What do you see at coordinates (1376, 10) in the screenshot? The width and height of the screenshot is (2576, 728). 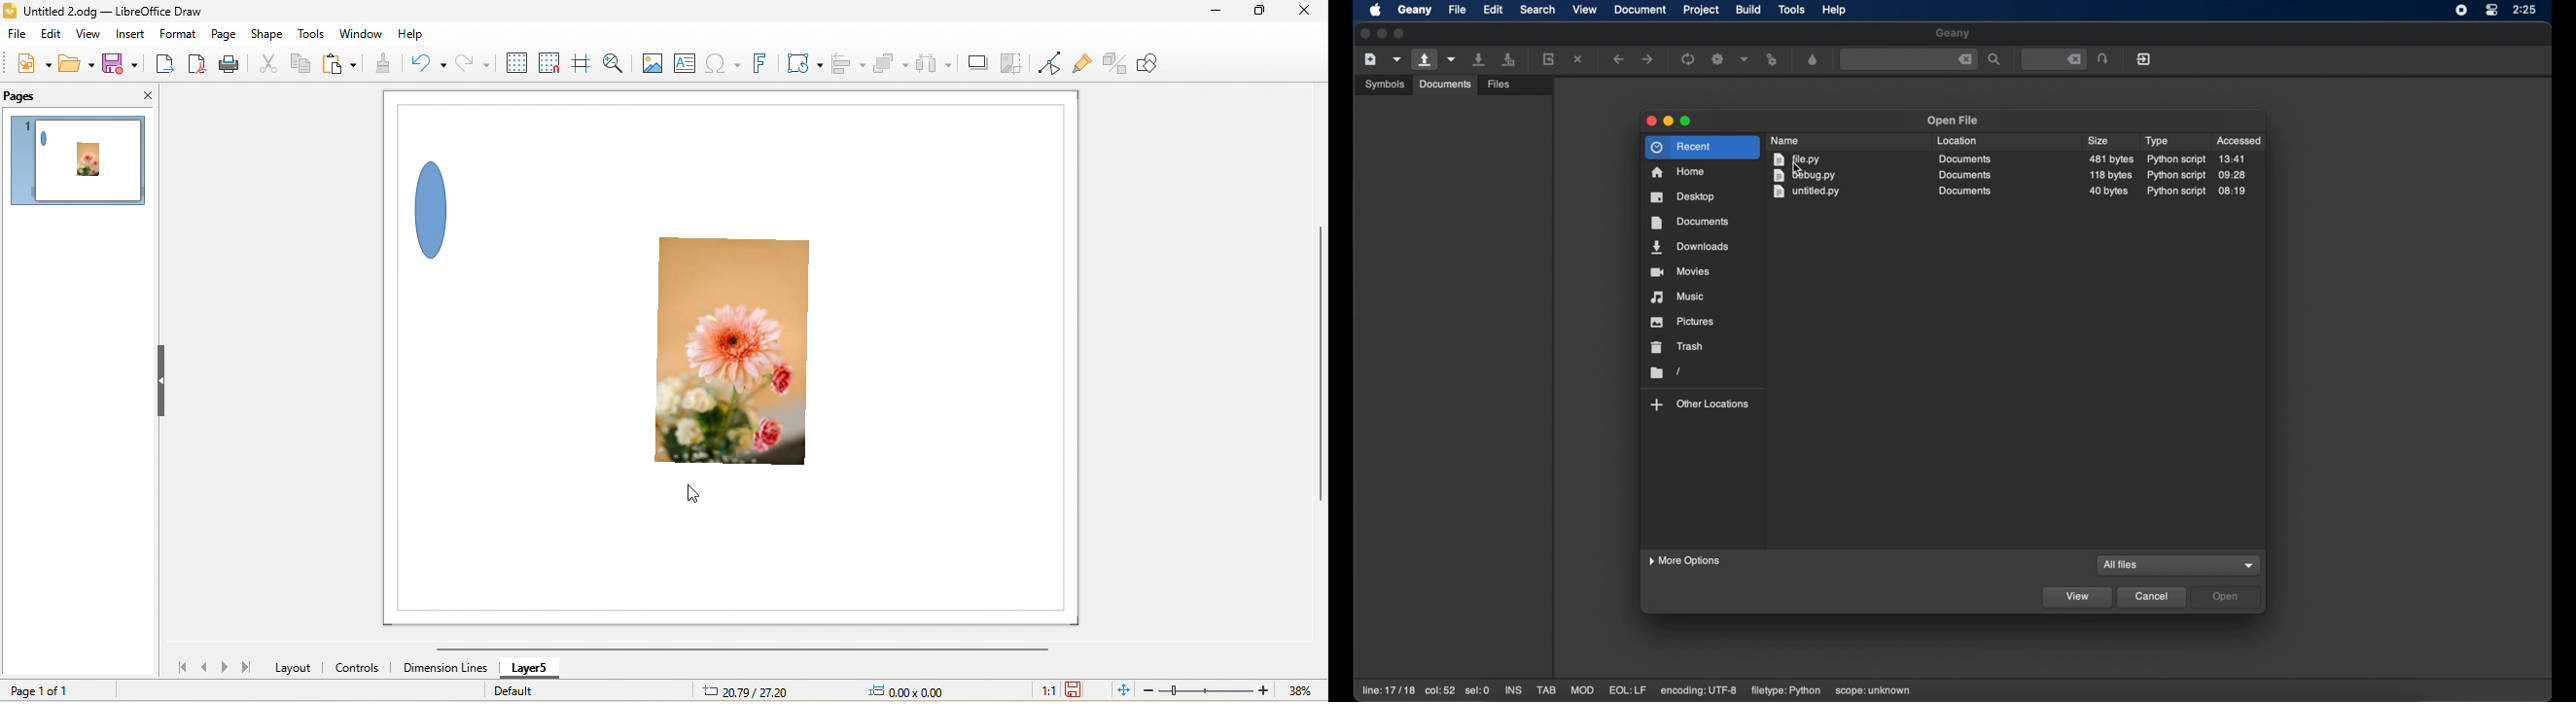 I see `apple icon` at bounding box center [1376, 10].